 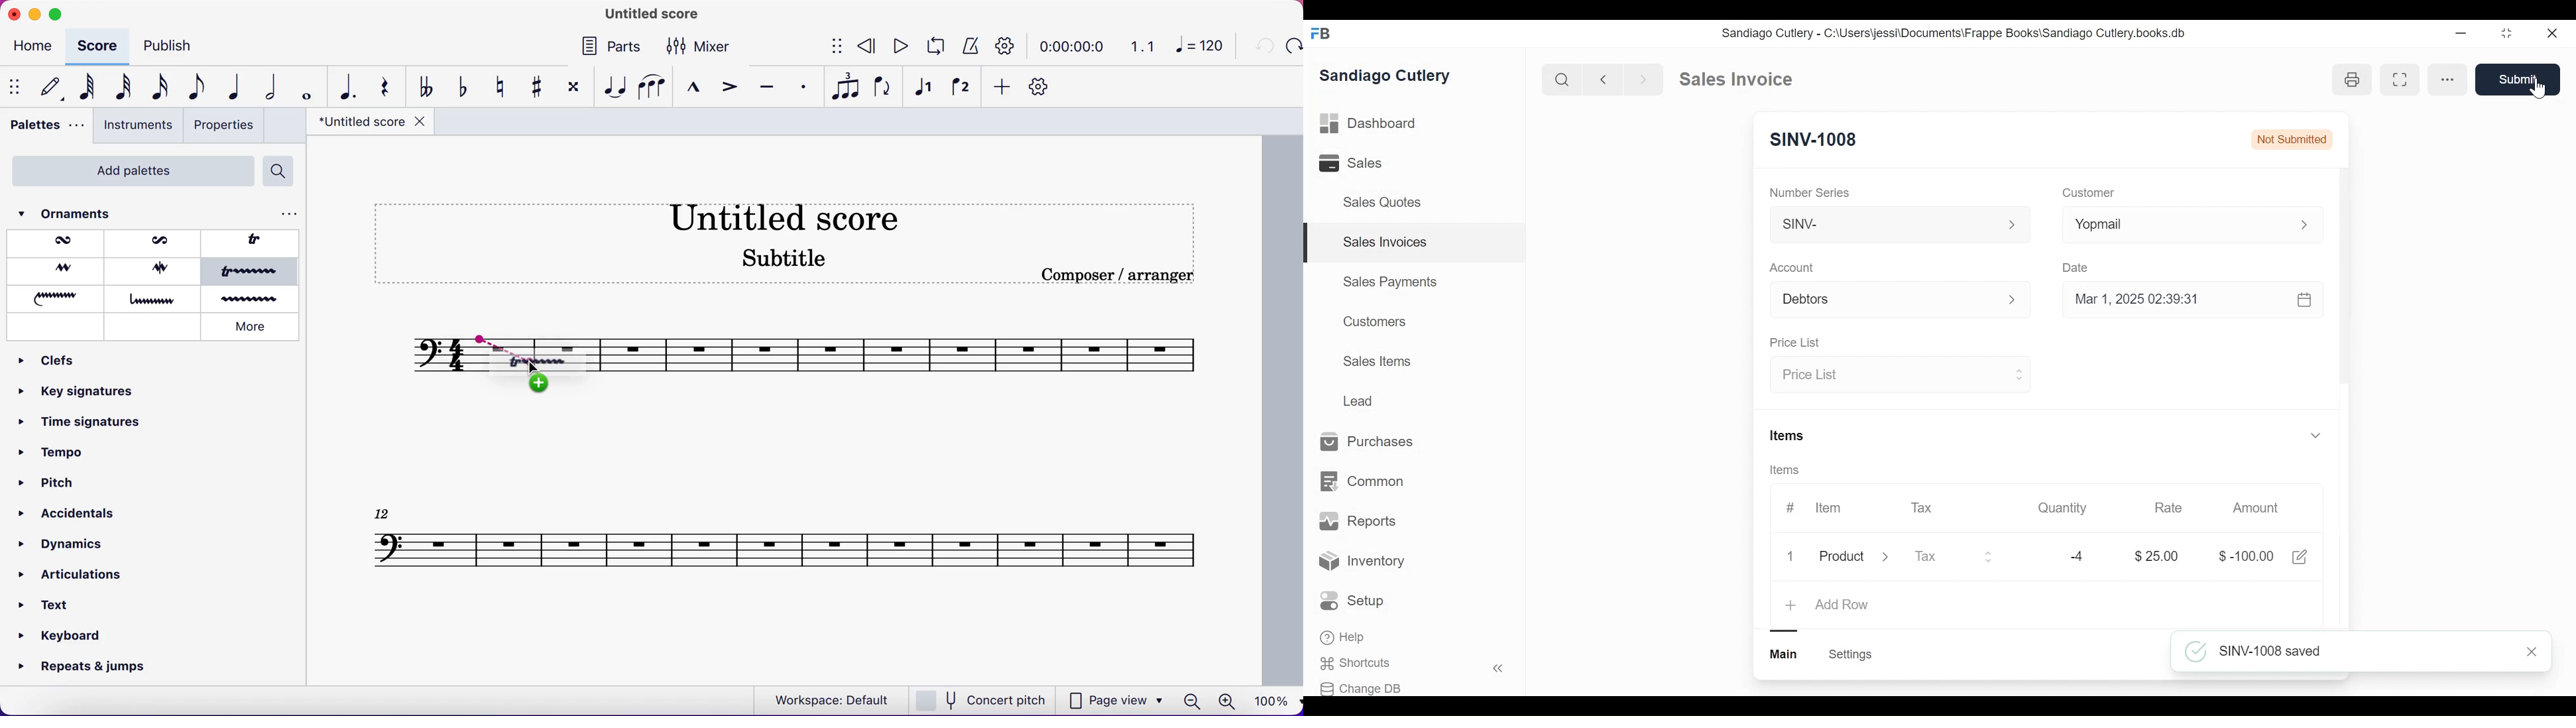 I want to click on SINV-1008, so click(x=1814, y=139).